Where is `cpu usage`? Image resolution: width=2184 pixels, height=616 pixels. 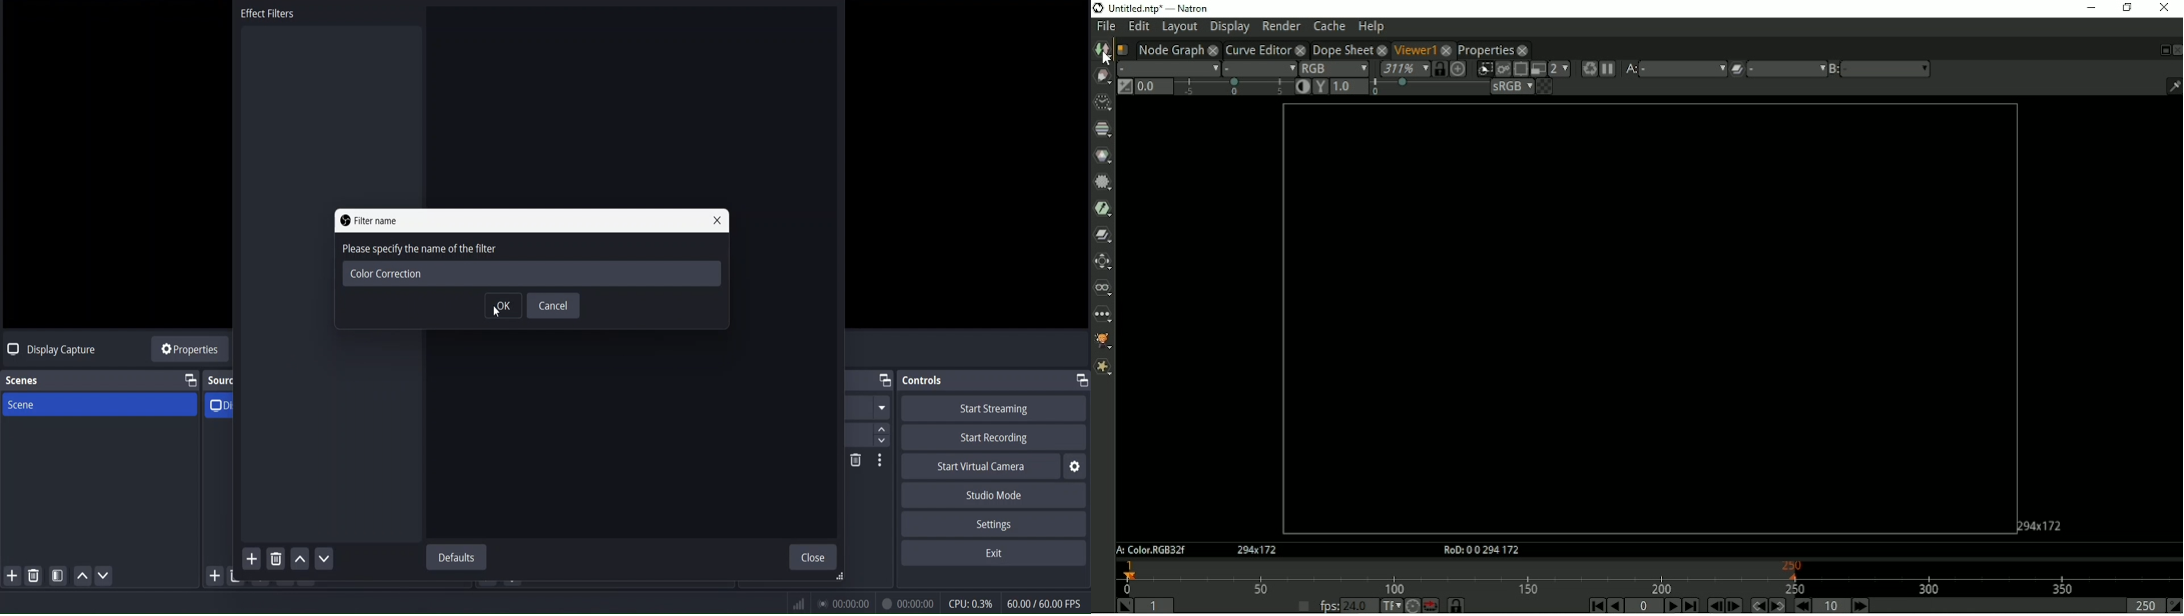 cpu usage is located at coordinates (970, 603).